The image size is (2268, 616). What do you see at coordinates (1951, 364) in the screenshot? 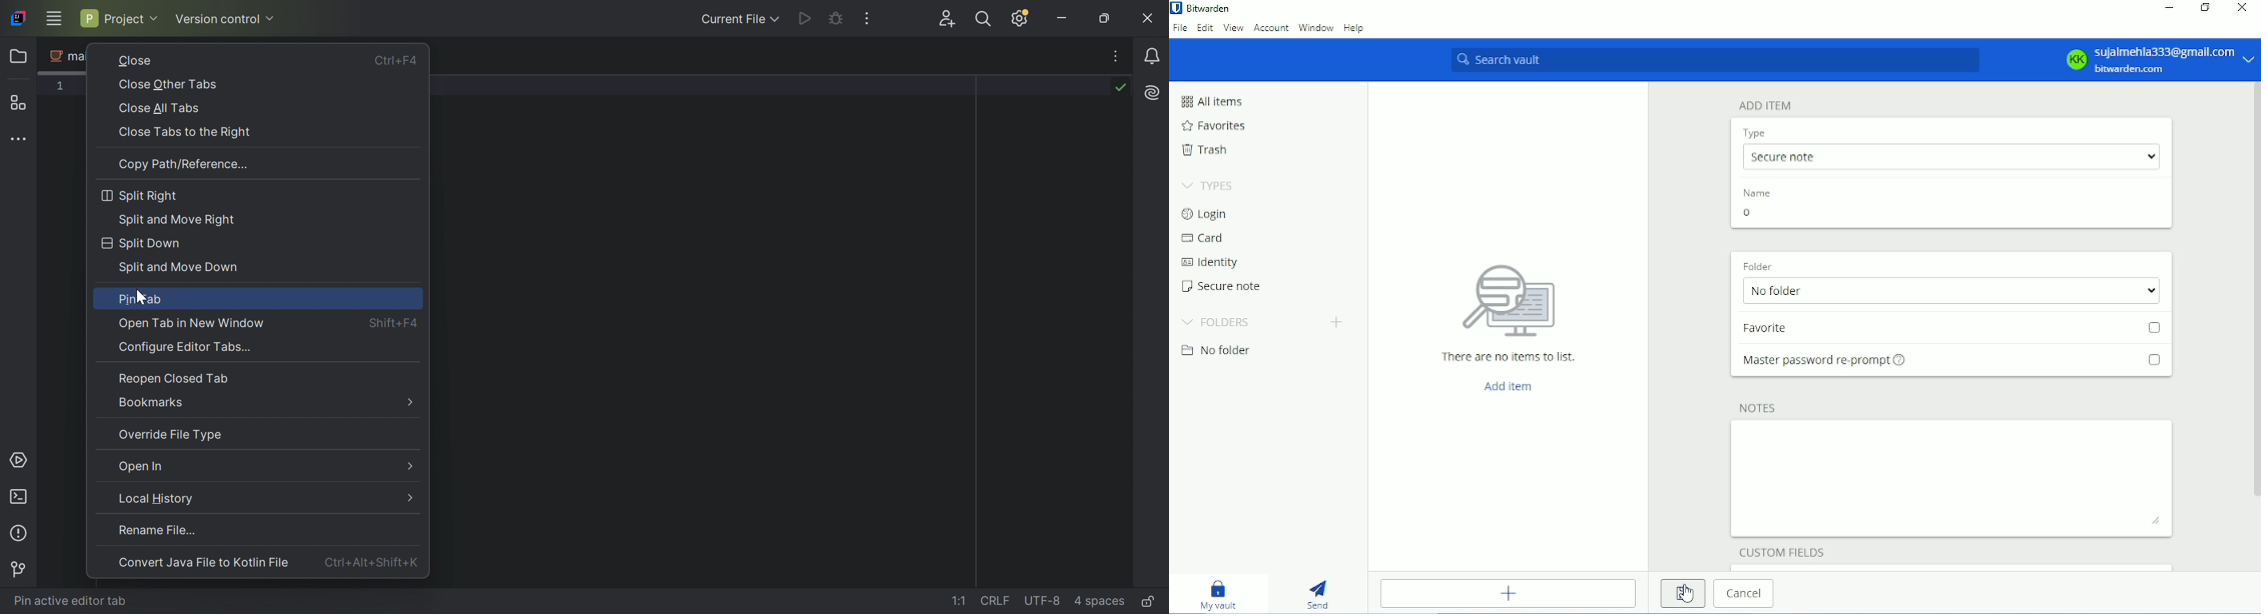
I see `Master password re-prompt` at bounding box center [1951, 364].